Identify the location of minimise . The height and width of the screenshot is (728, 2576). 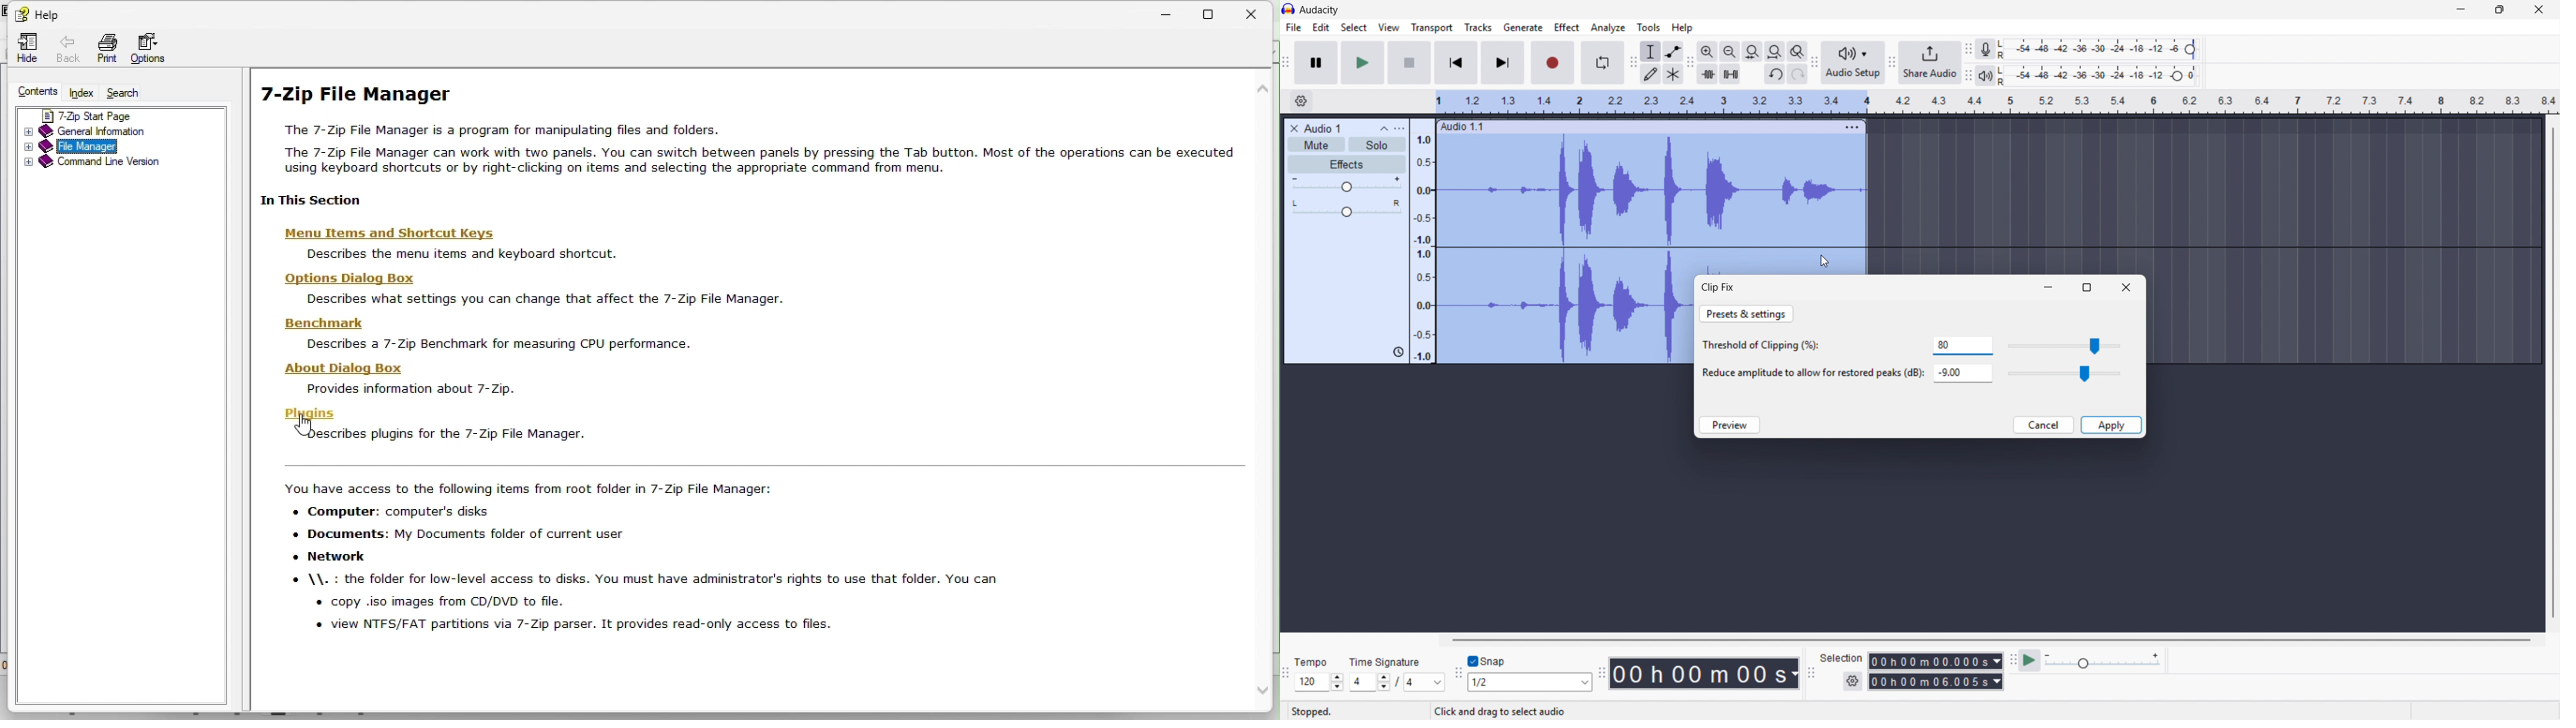
(2049, 289).